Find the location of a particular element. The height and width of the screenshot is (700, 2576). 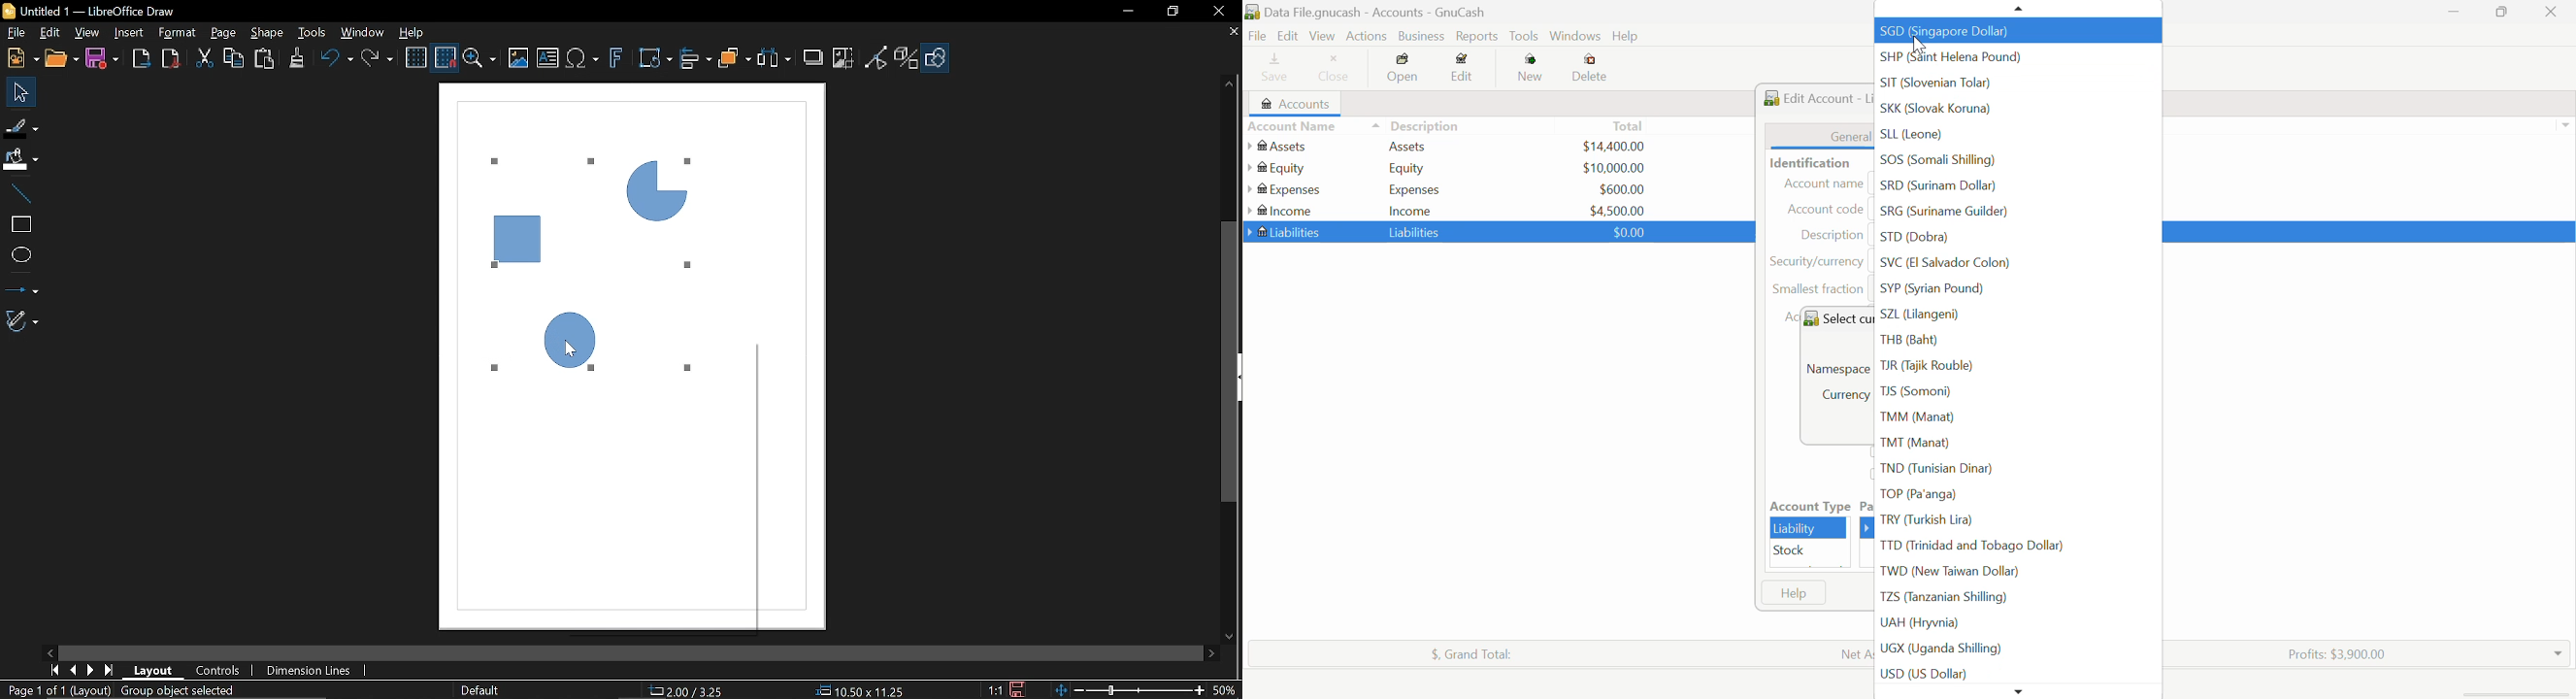

Format is located at coordinates (177, 33).